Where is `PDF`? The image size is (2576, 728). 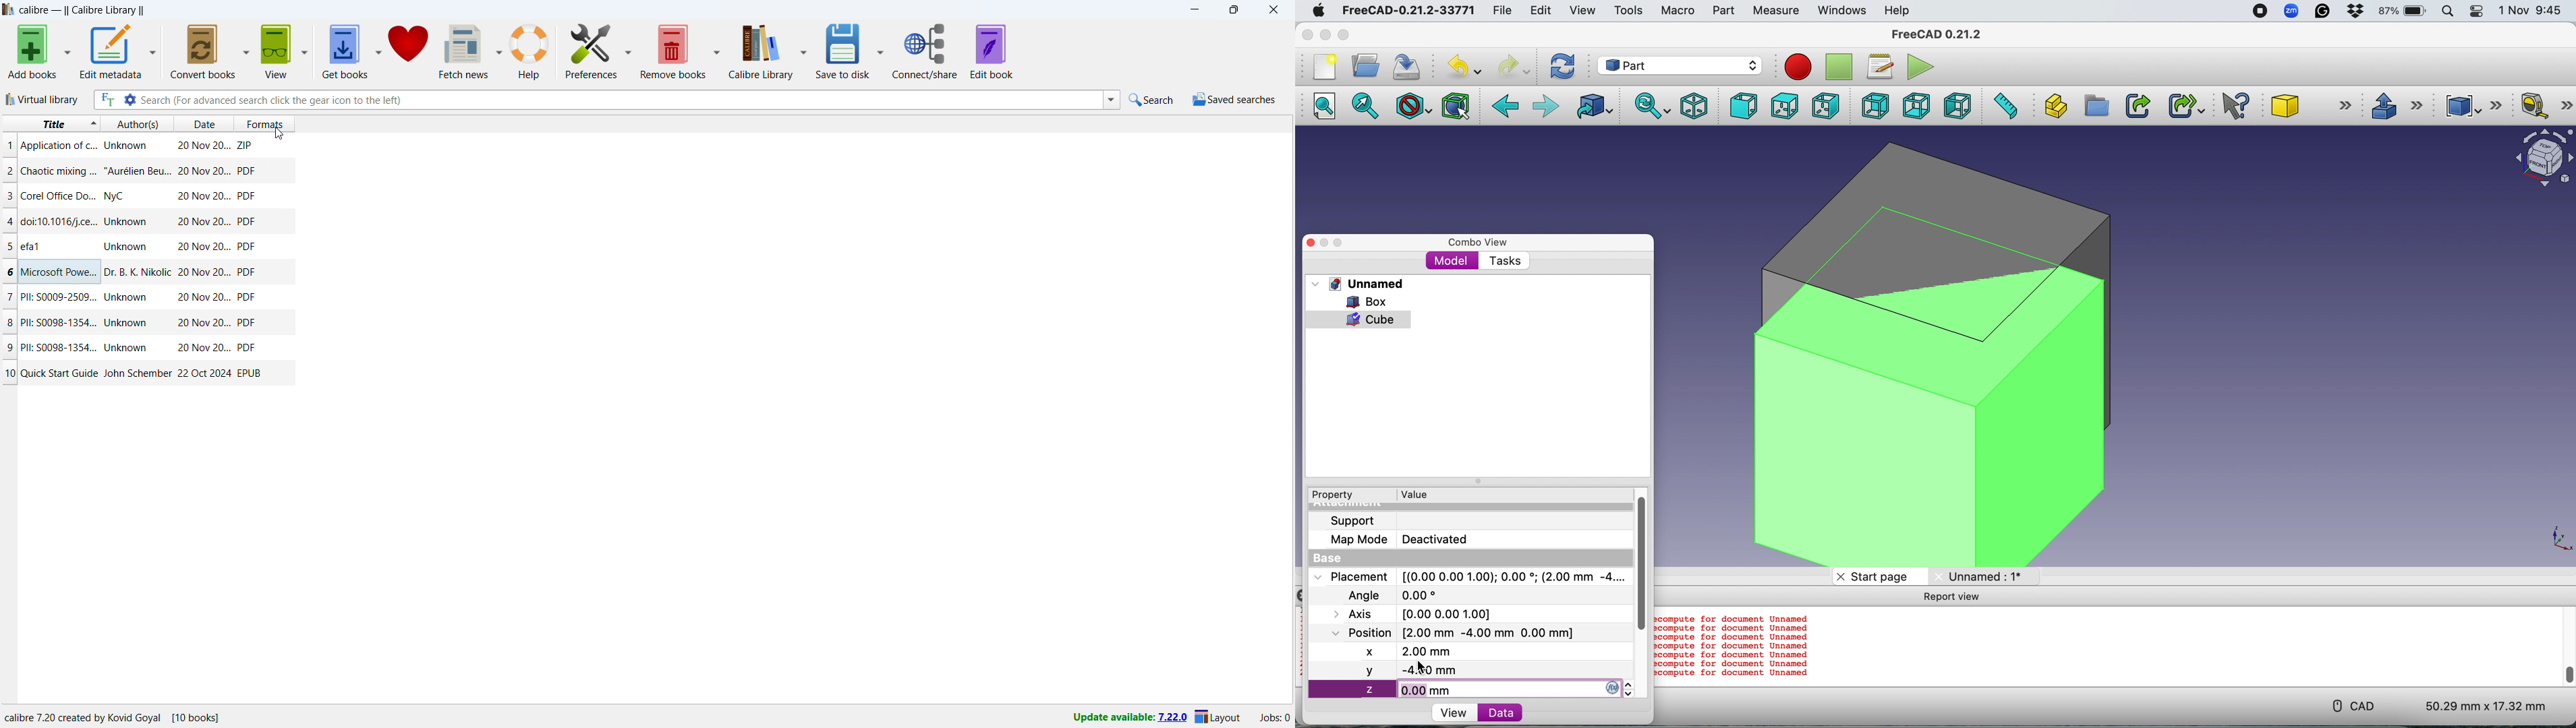 PDF is located at coordinates (247, 273).